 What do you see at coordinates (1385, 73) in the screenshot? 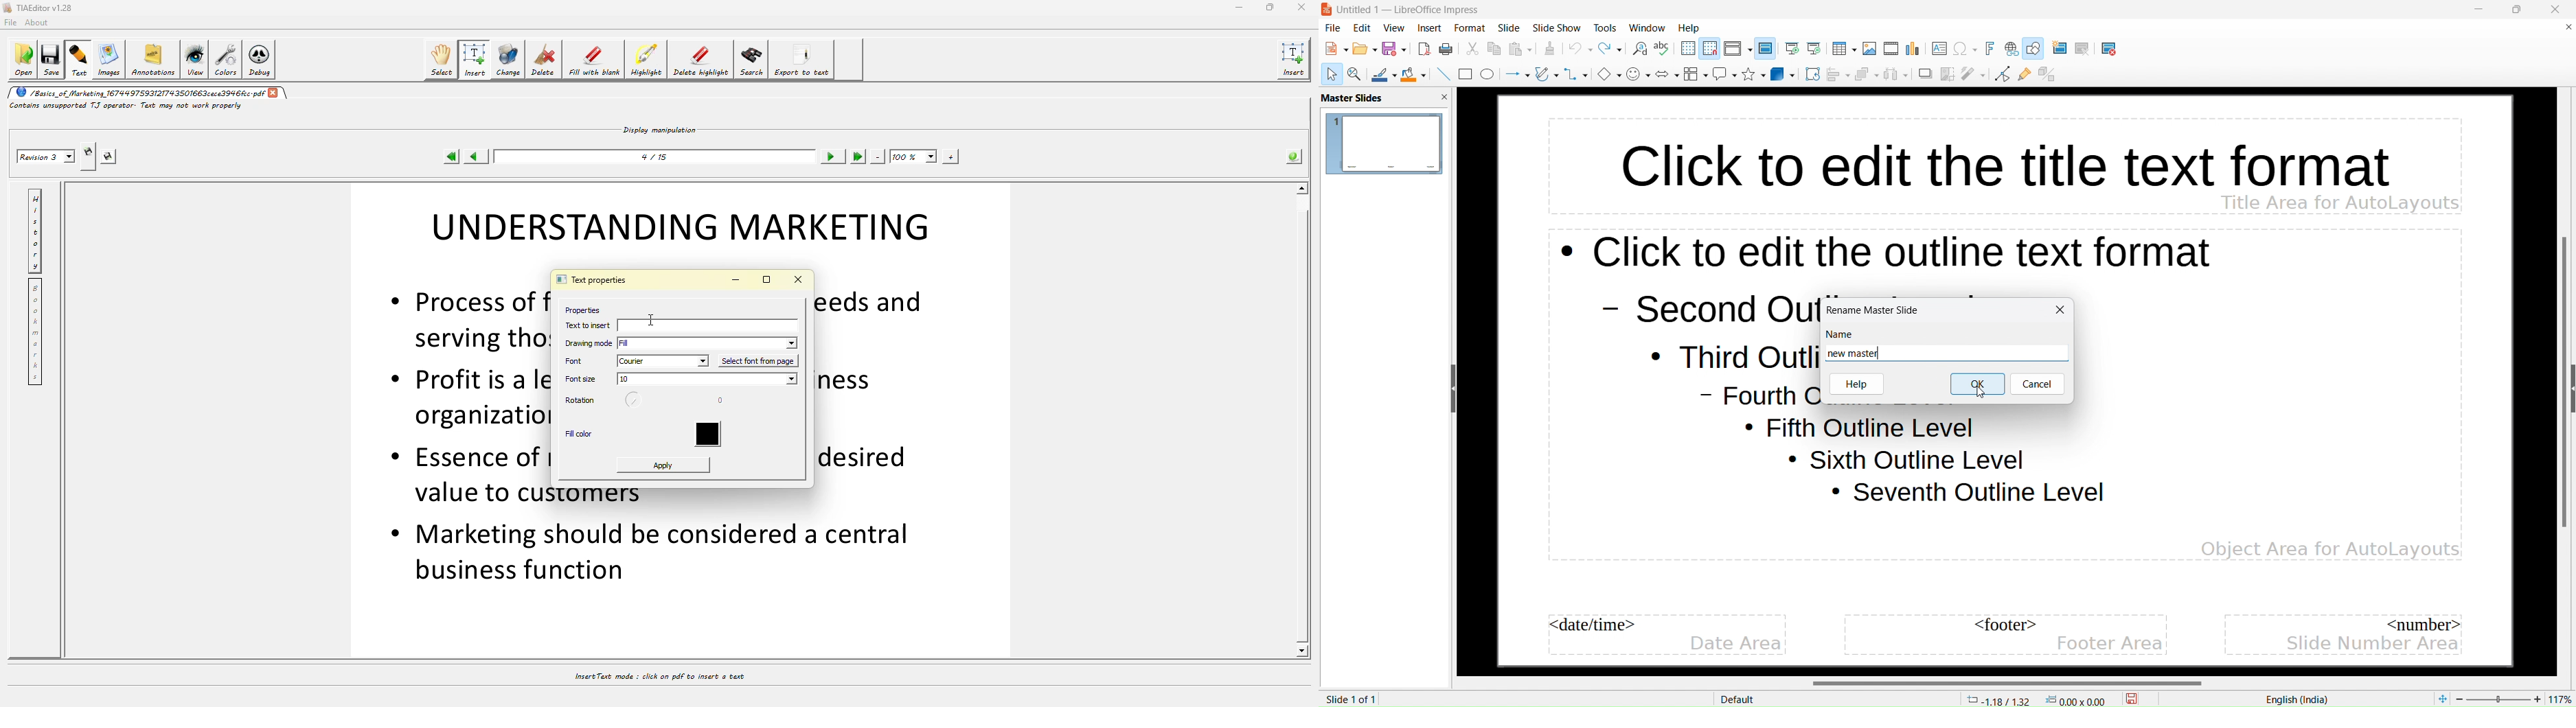
I see `line color` at bounding box center [1385, 73].